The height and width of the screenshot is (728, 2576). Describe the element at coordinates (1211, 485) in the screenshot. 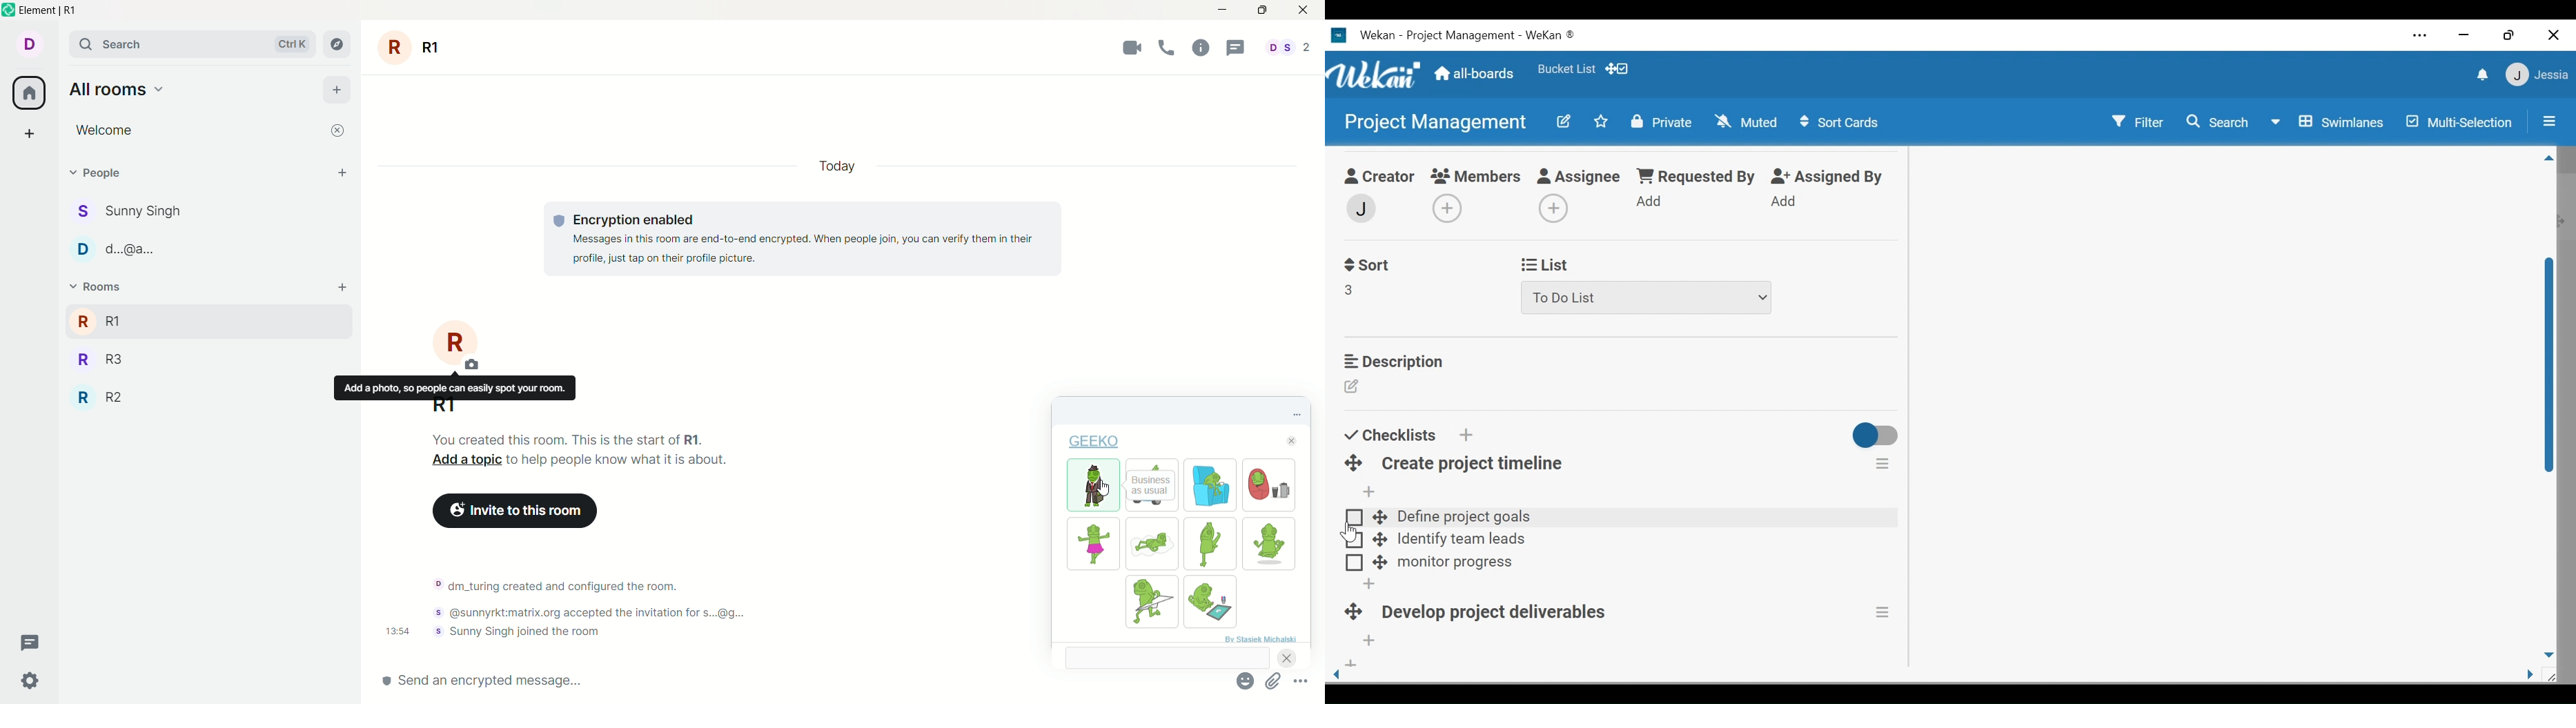

I see `Geeko chillin' sticker` at that location.